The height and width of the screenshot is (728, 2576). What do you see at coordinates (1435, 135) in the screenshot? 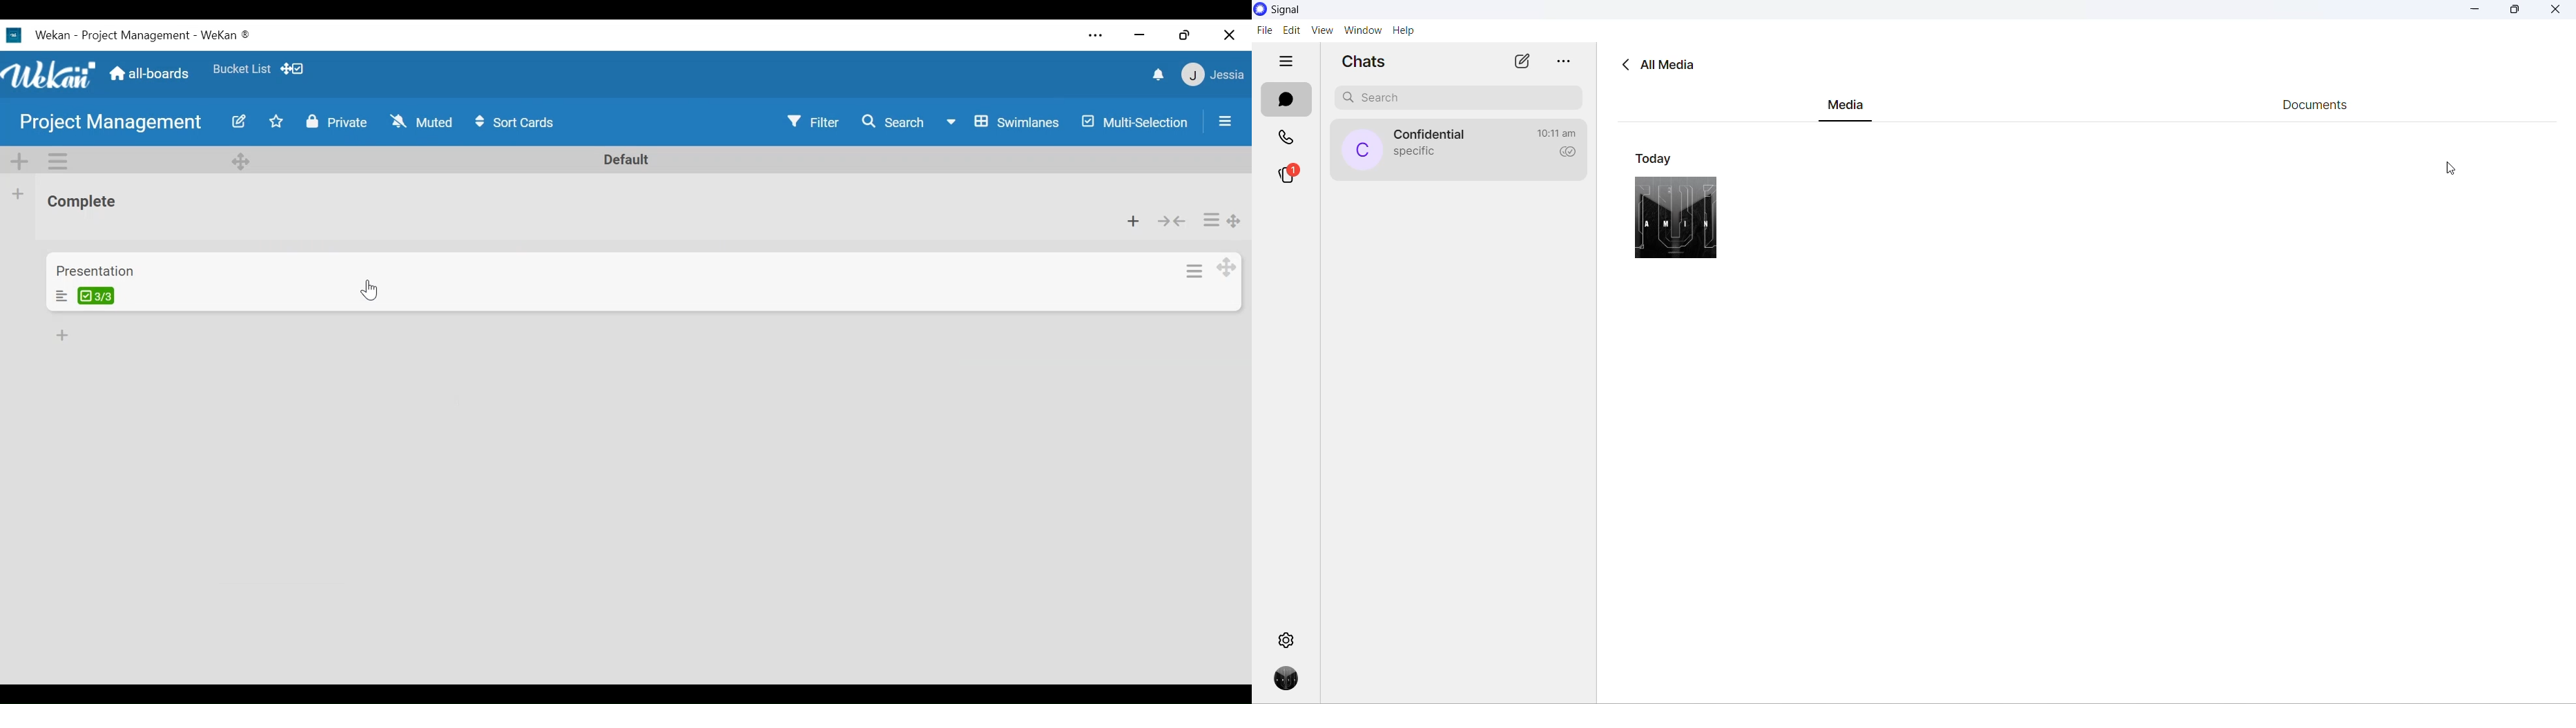
I see `contact name` at bounding box center [1435, 135].